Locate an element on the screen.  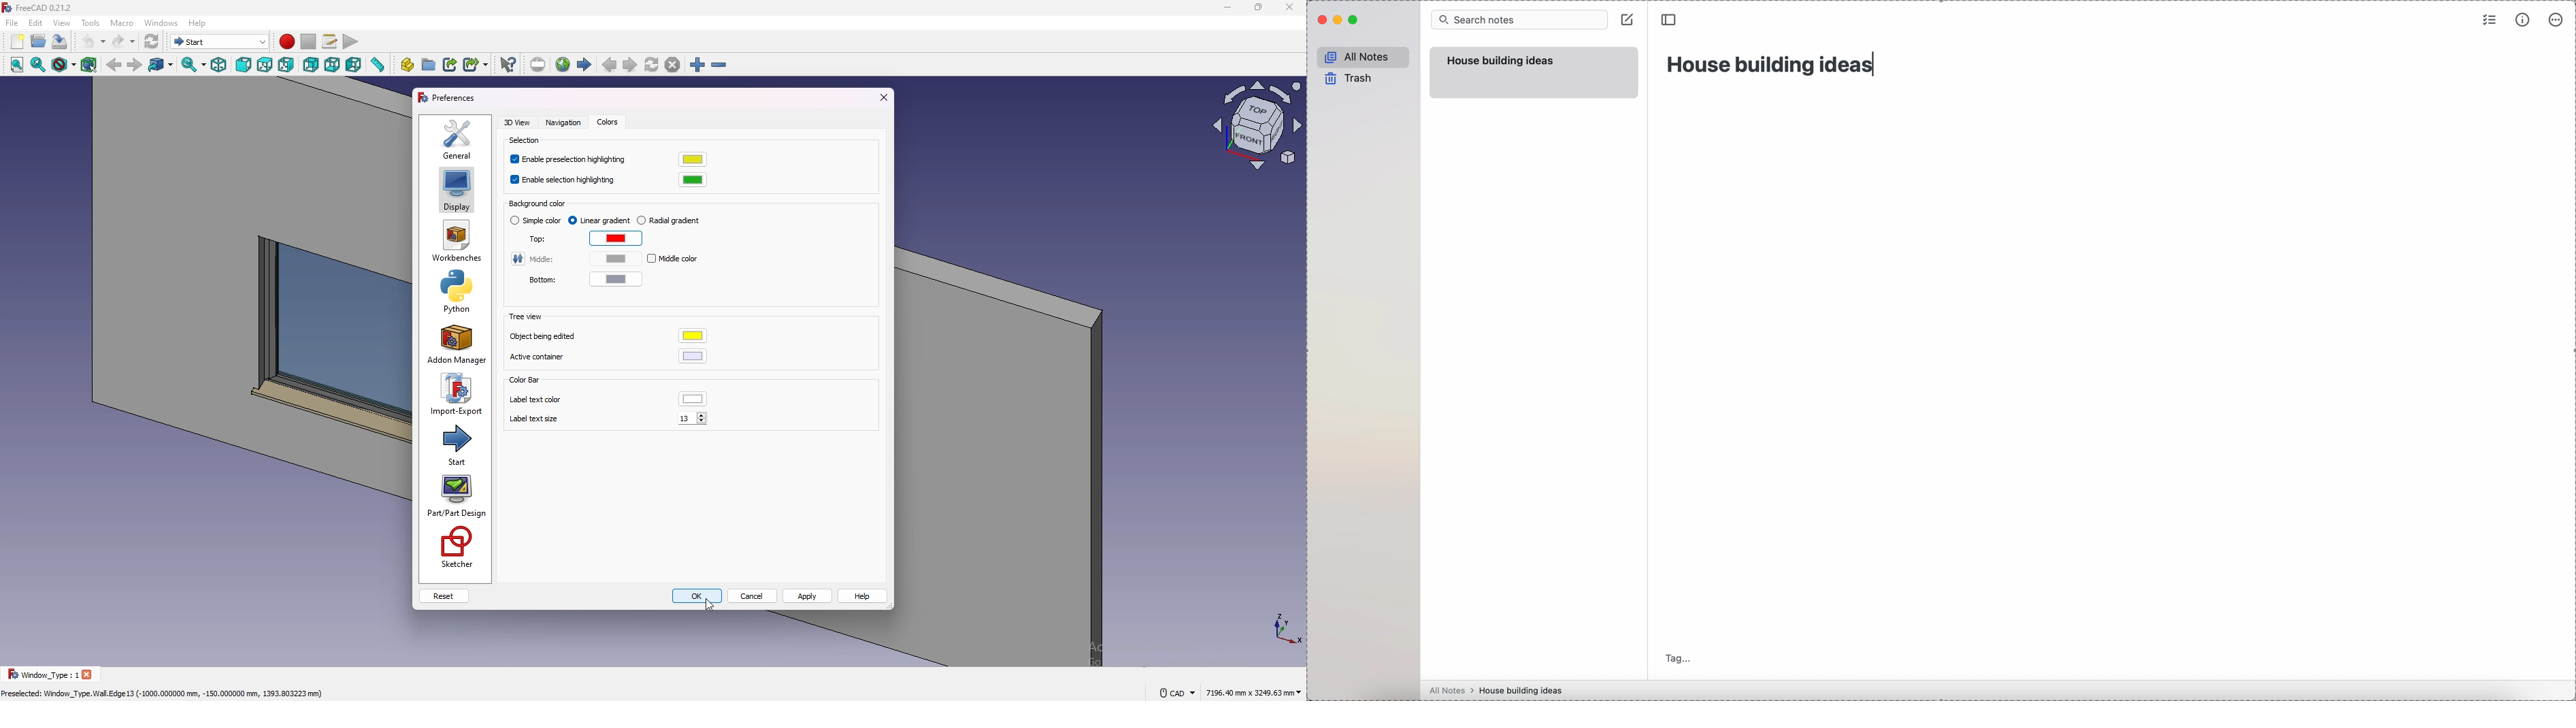
Window _Type : 1 is located at coordinates (41, 674).